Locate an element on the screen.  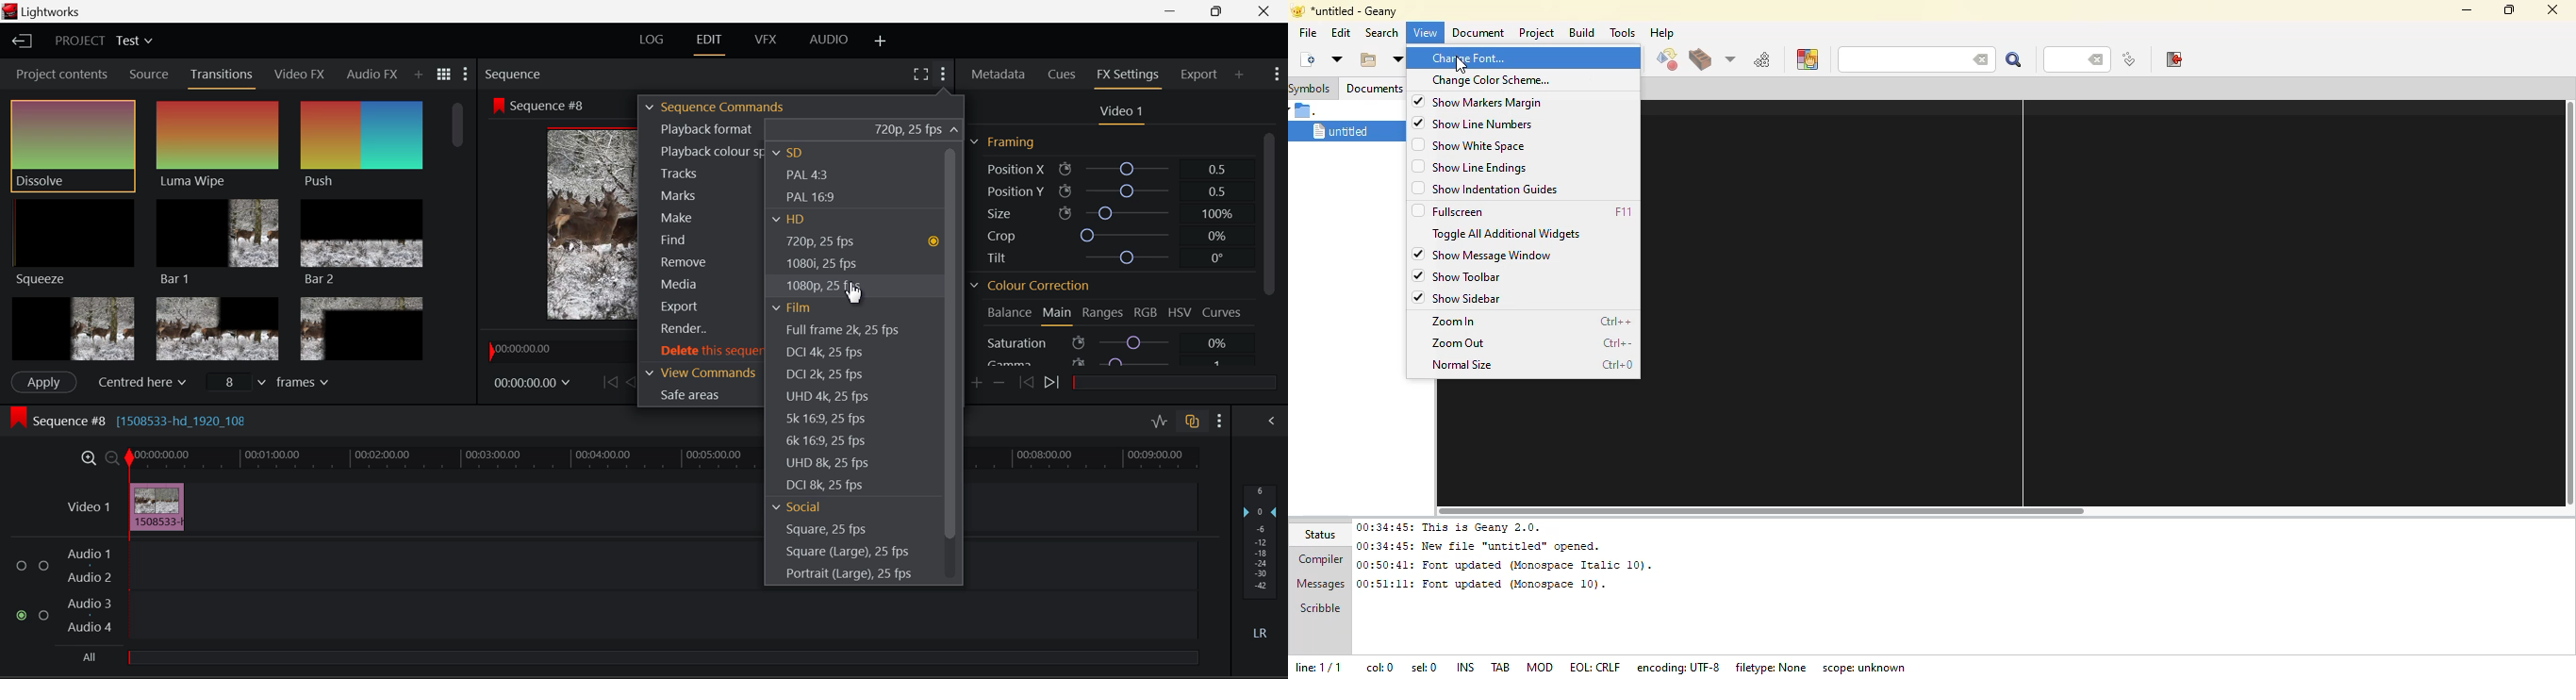
Scroll Bar is located at coordinates (950, 363).